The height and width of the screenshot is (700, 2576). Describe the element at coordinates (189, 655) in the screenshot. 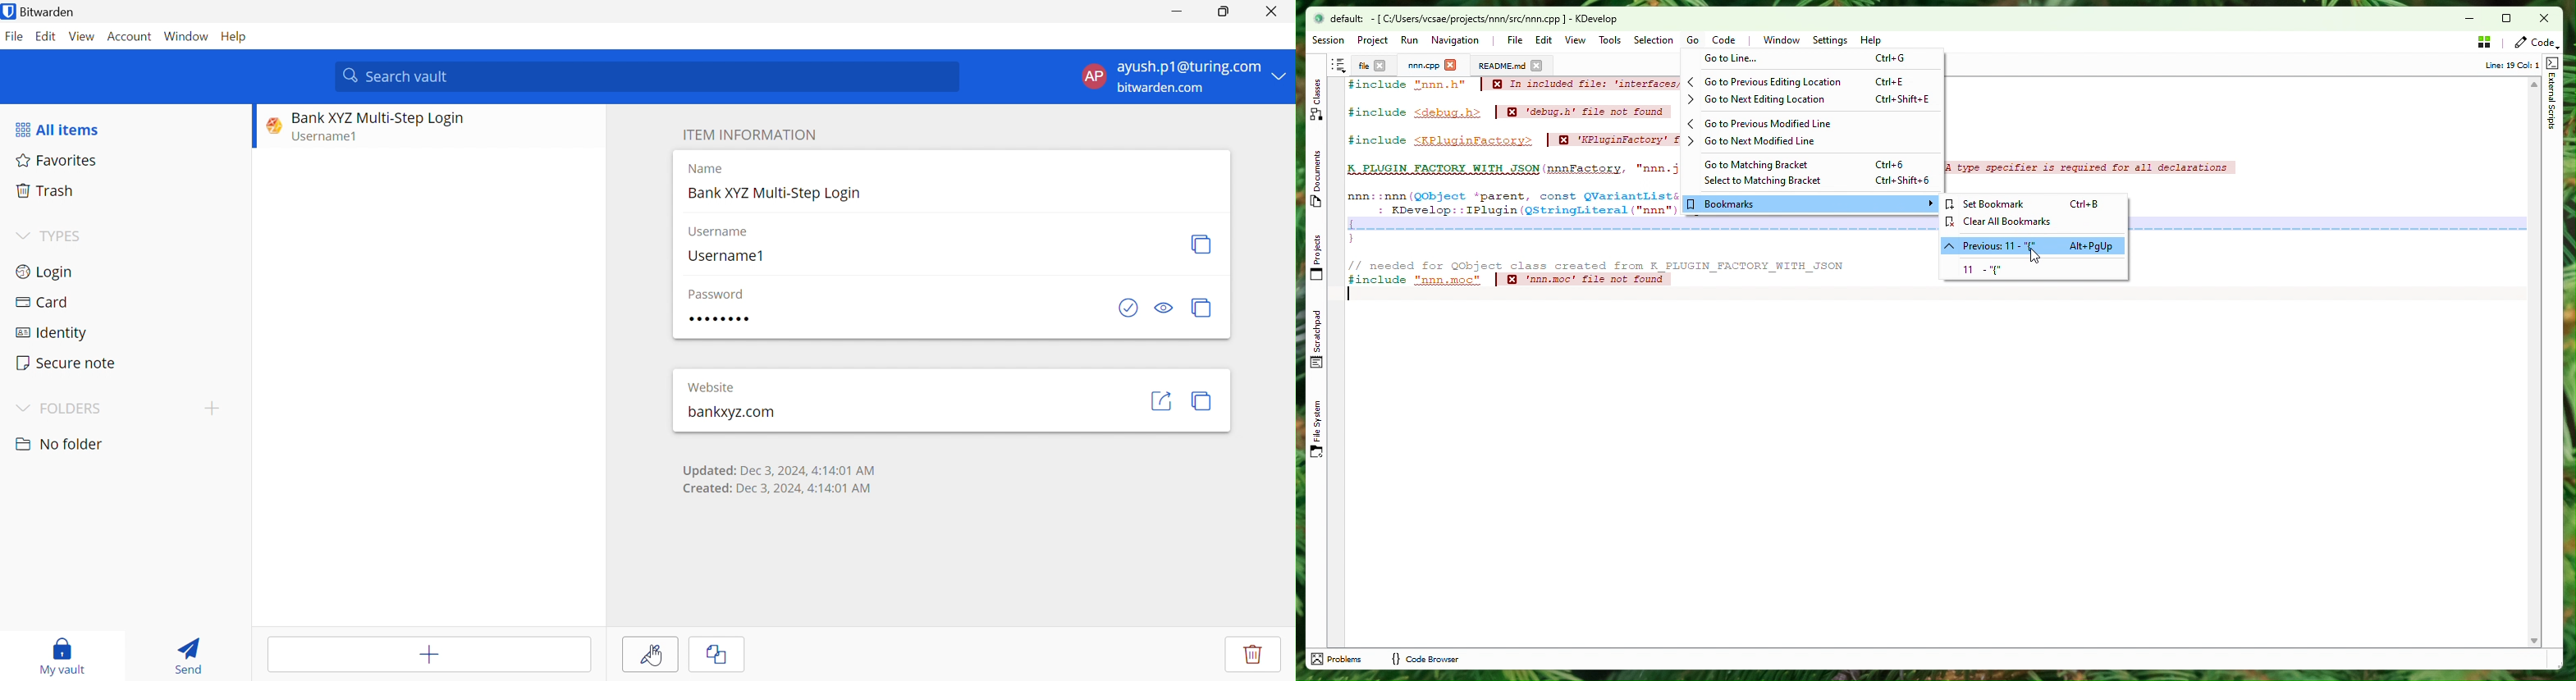

I see `Send` at that location.